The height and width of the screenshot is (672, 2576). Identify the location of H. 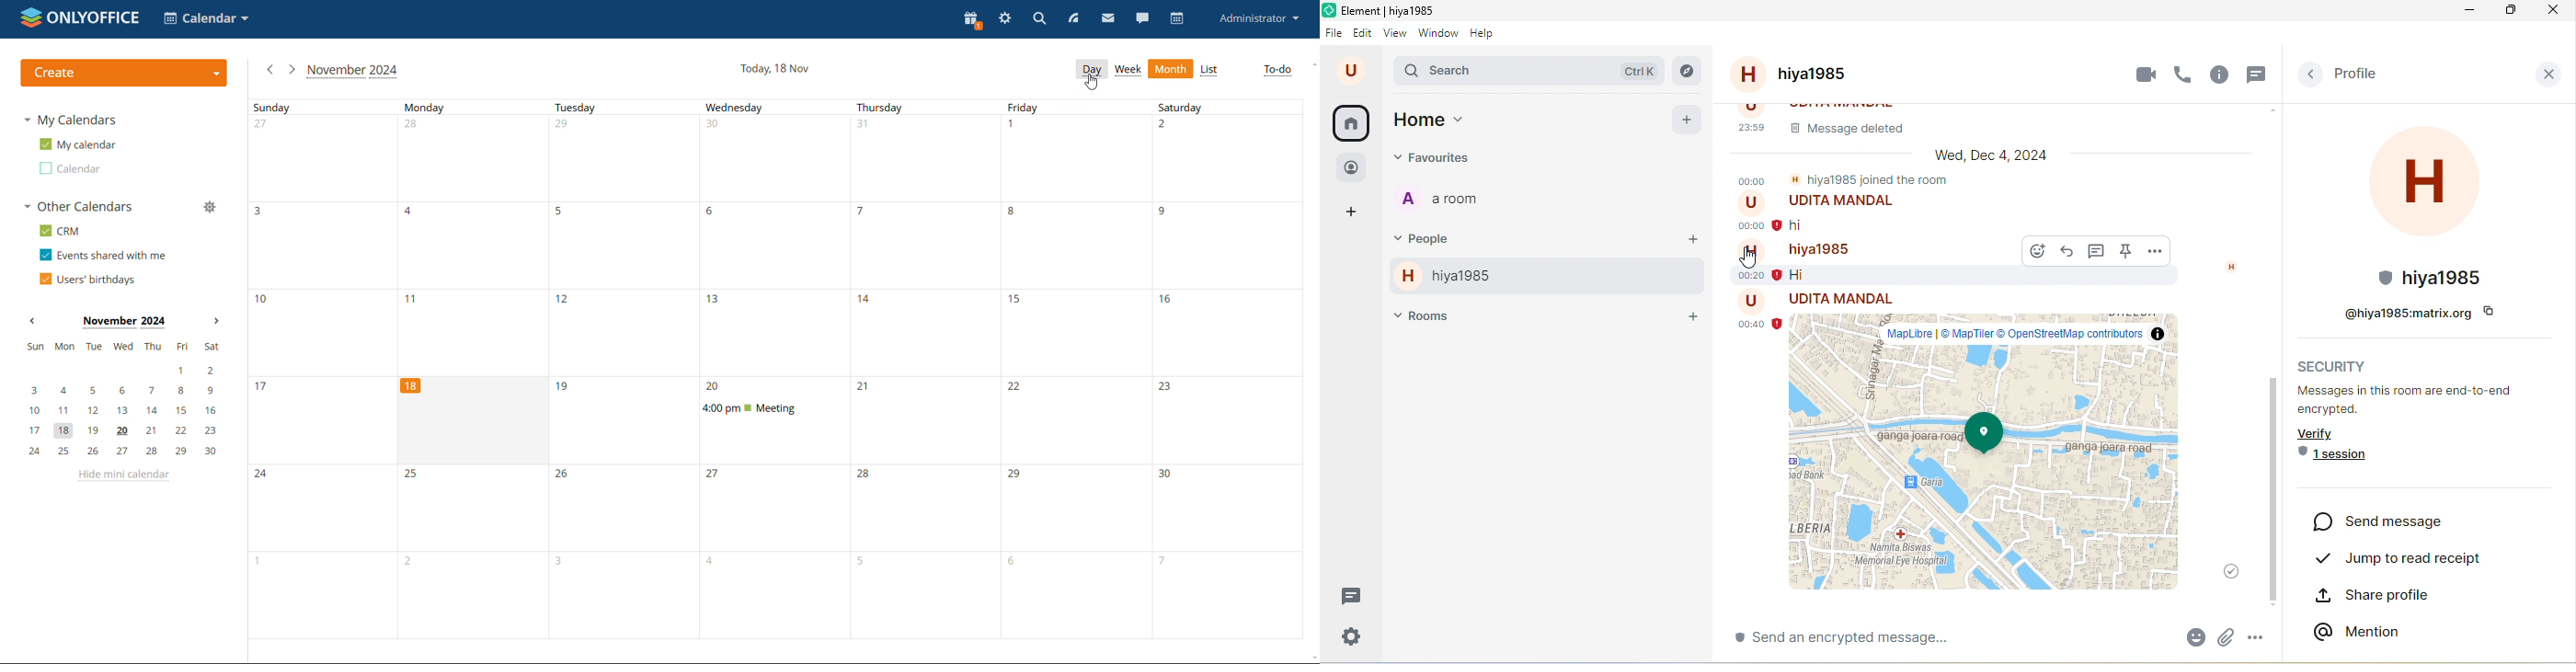
(2234, 268).